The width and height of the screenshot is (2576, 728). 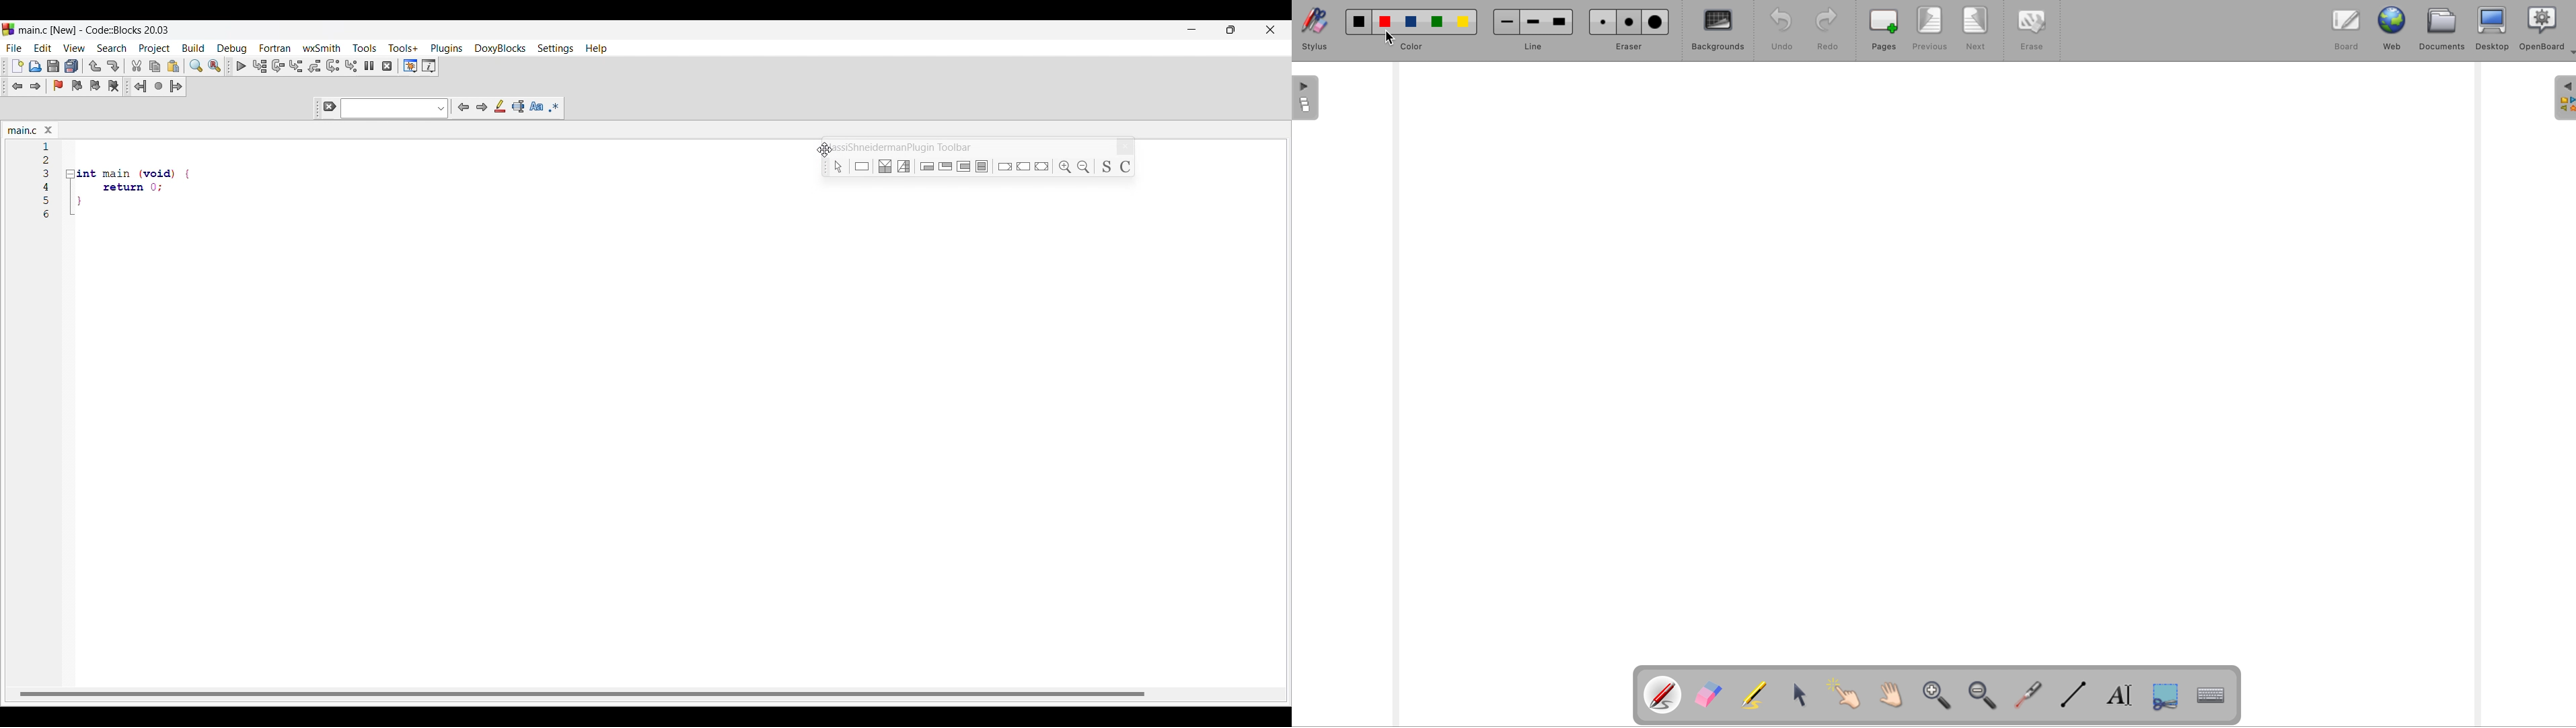 What do you see at coordinates (895, 147) in the screenshot?
I see `Toolbar title` at bounding box center [895, 147].